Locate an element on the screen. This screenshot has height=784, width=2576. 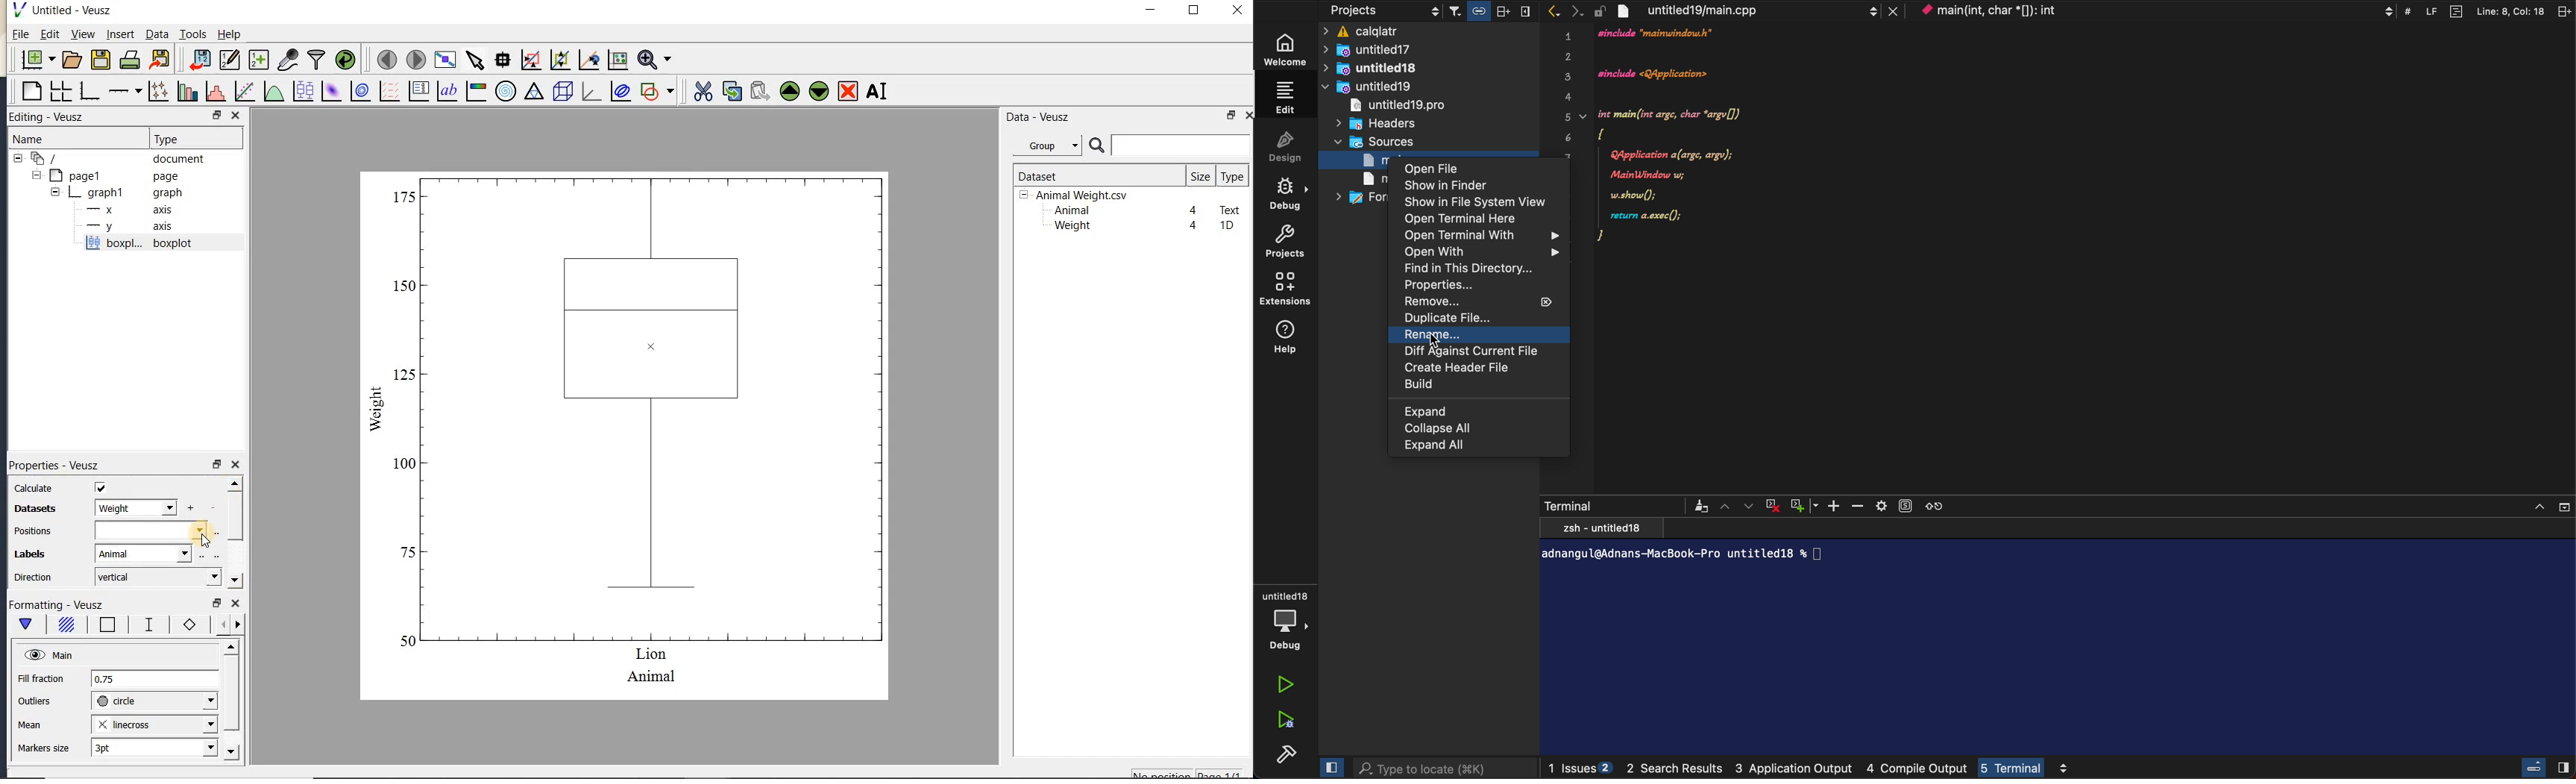
Animal is located at coordinates (142, 554).